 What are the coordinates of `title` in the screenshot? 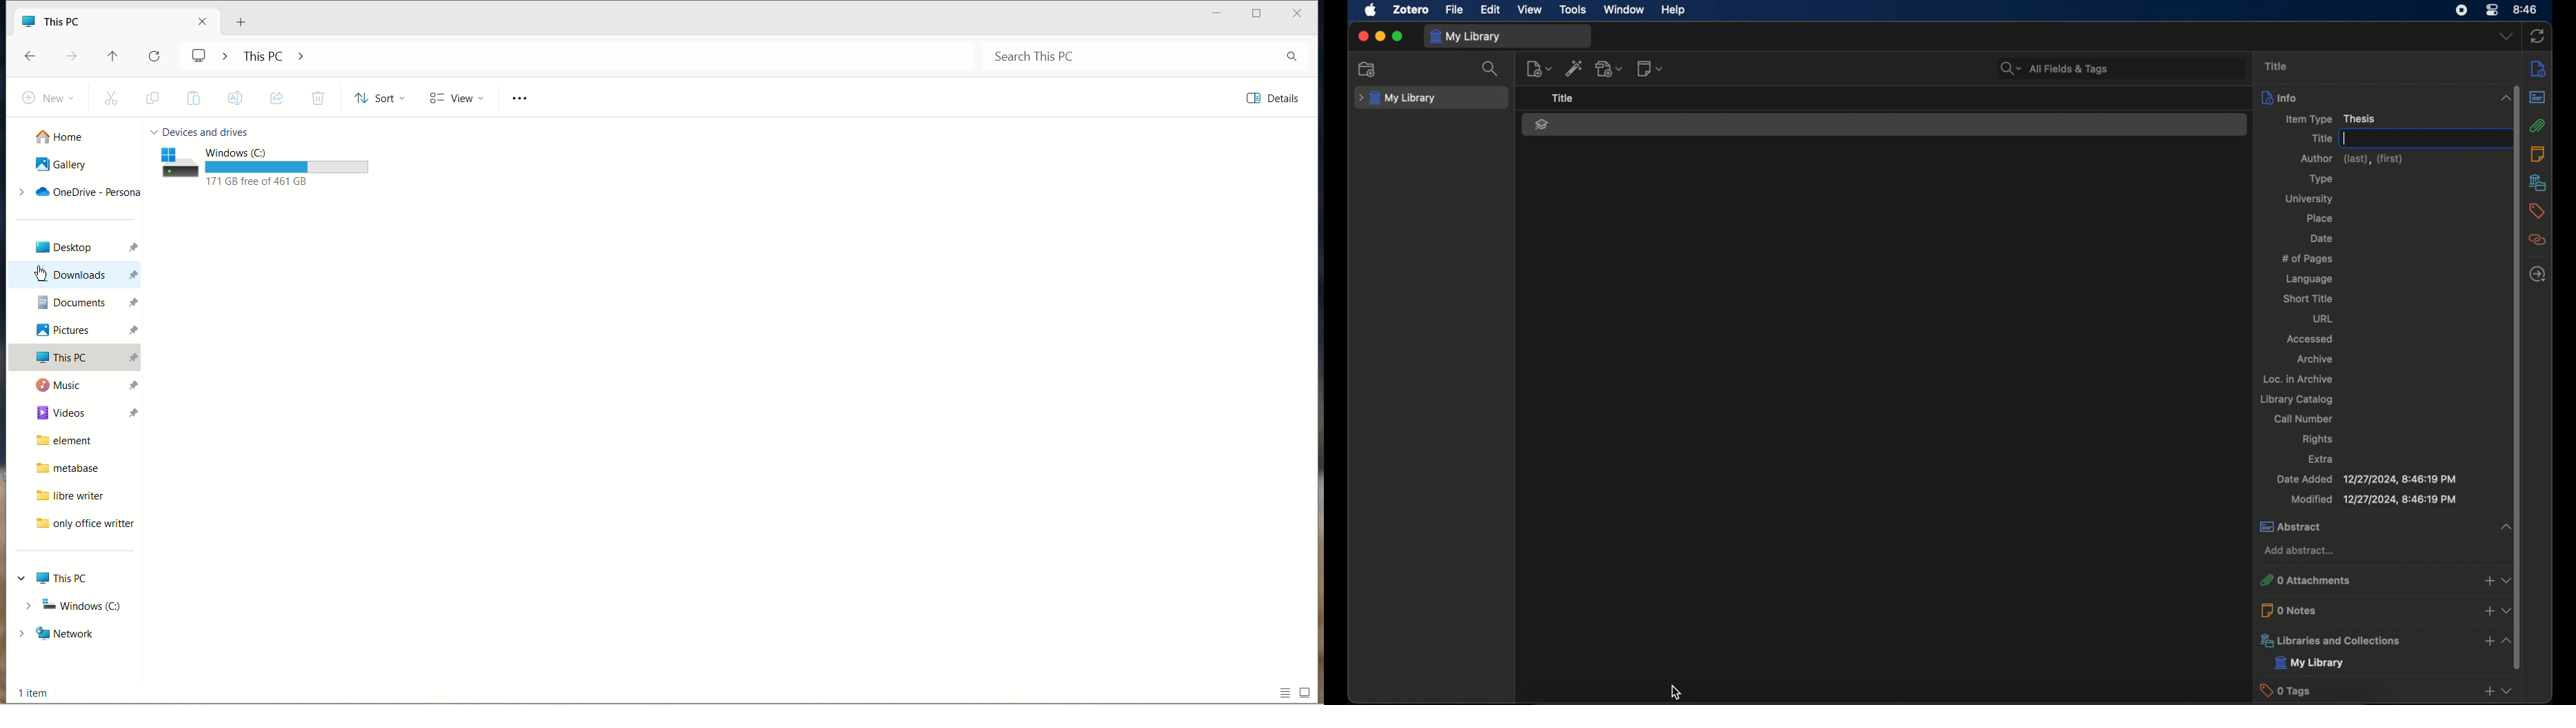 It's located at (2320, 139).